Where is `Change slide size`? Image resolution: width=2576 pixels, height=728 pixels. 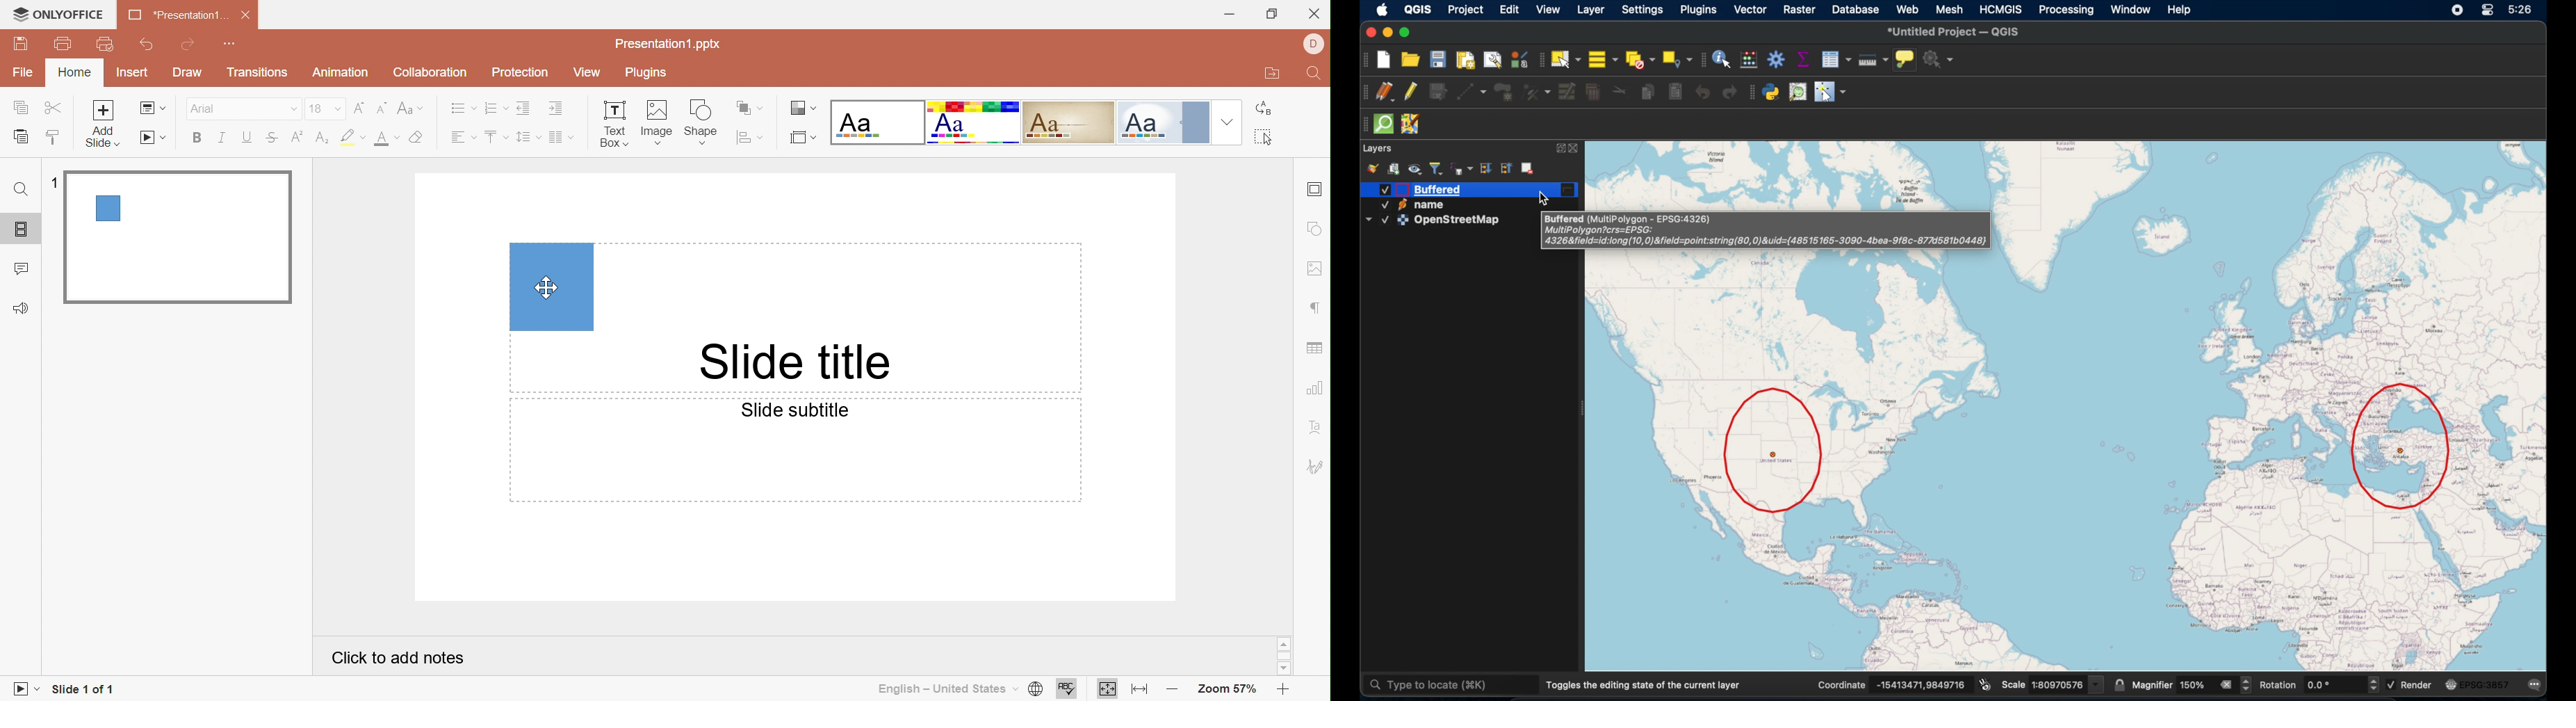
Change slide size is located at coordinates (803, 138).